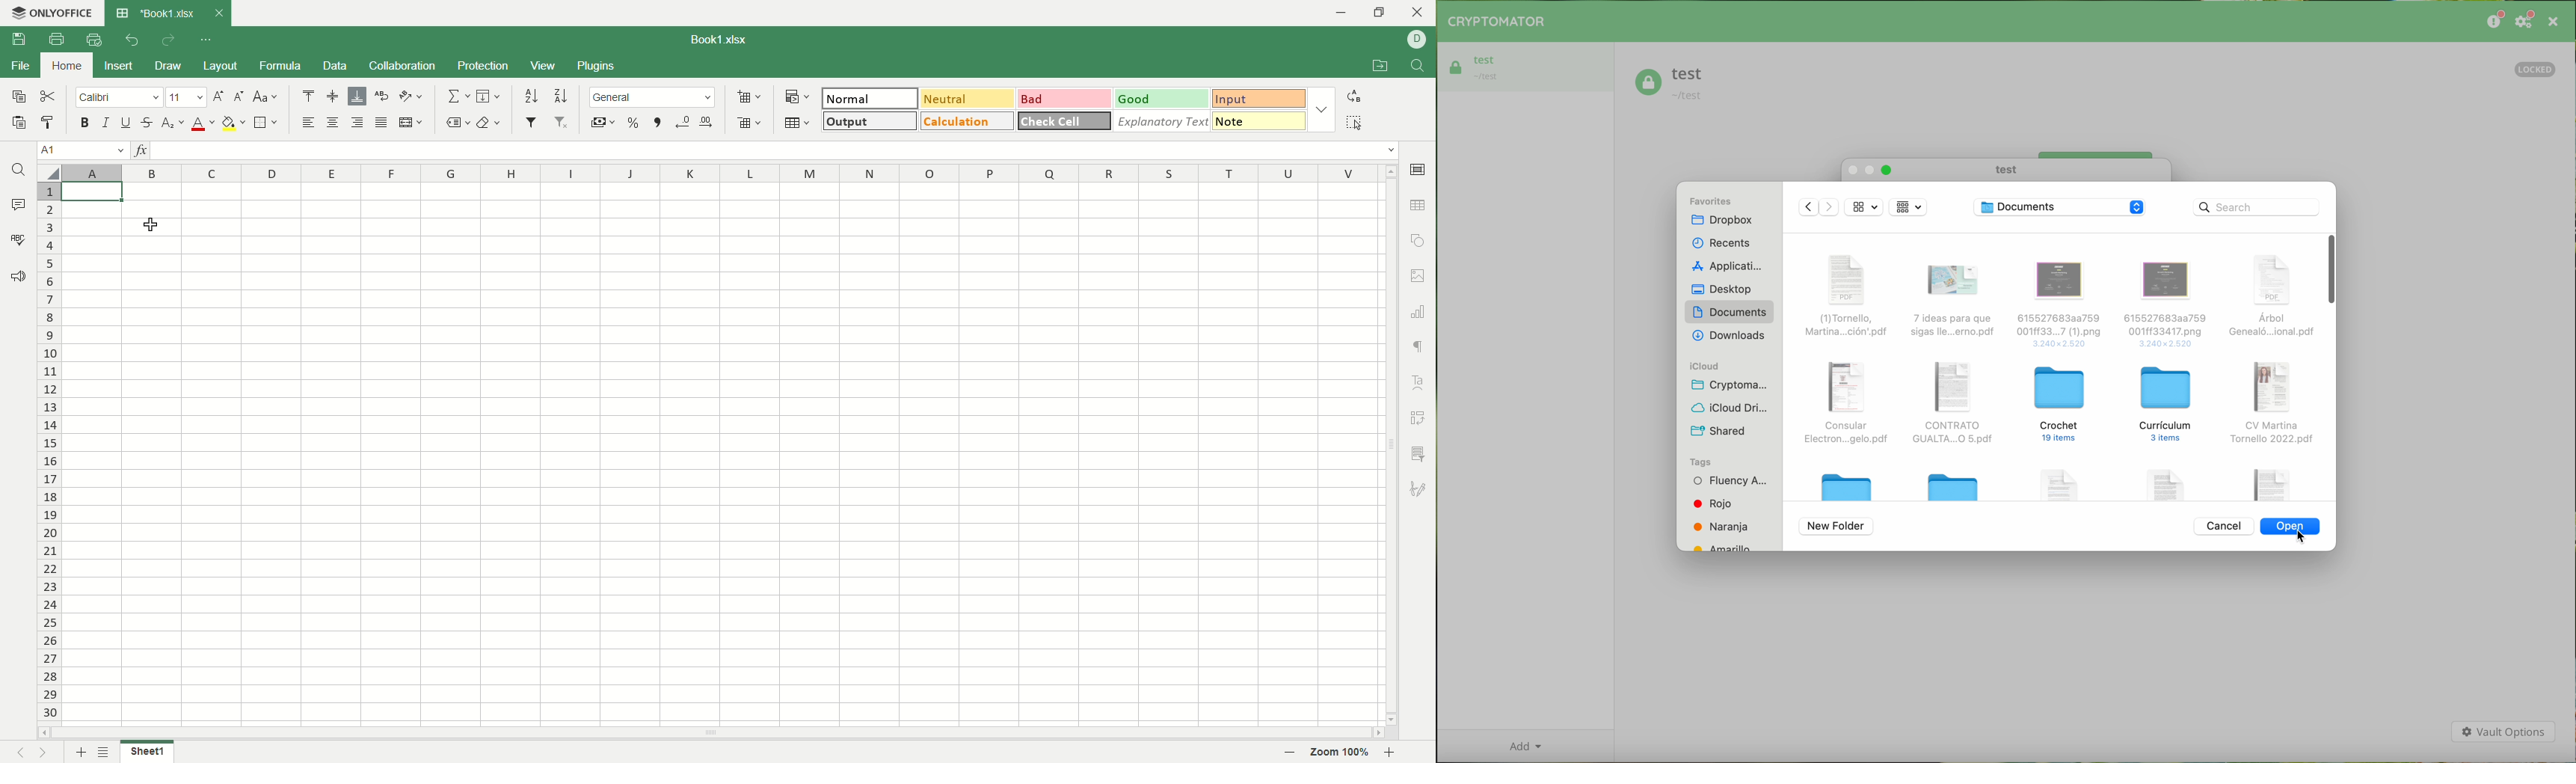 This screenshot has height=784, width=2576. Describe the element at coordinates (141, 150) in the screenshot. I see `insert function` at that location.